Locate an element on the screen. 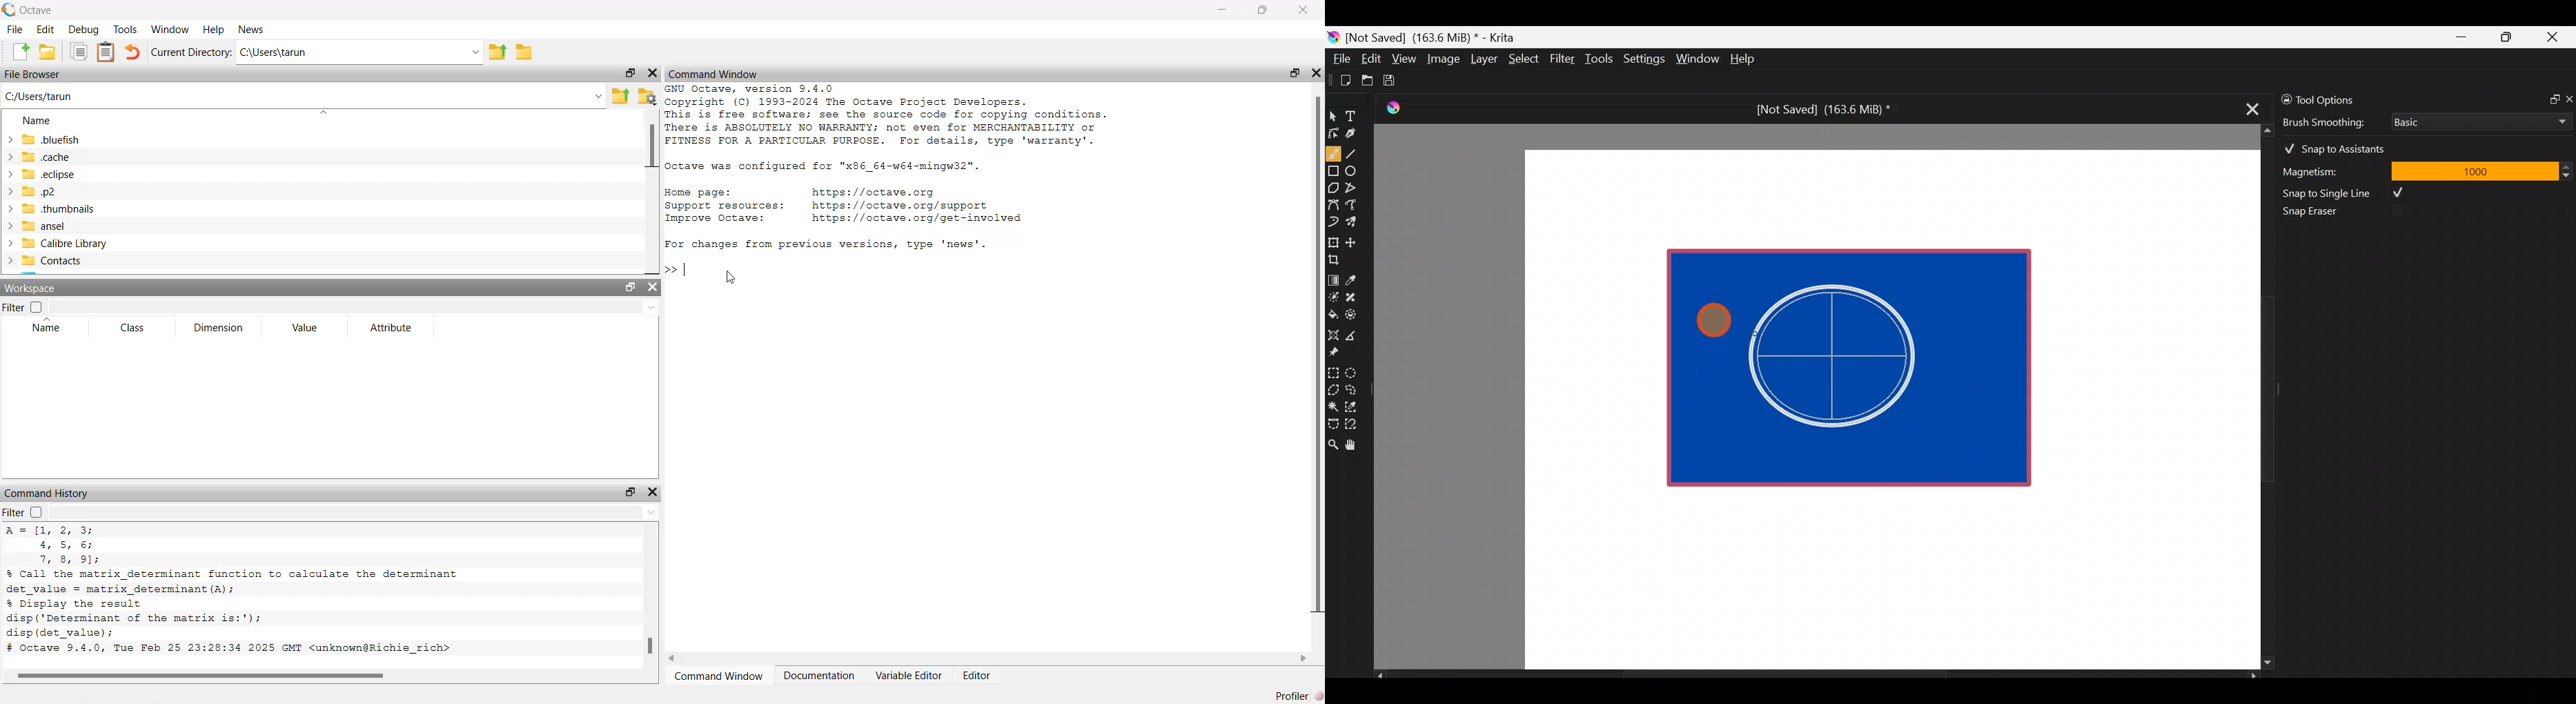 The width and height of the screenshot is (2576, 728). Transform a layer/selection is located at coordinates (1333, 240).